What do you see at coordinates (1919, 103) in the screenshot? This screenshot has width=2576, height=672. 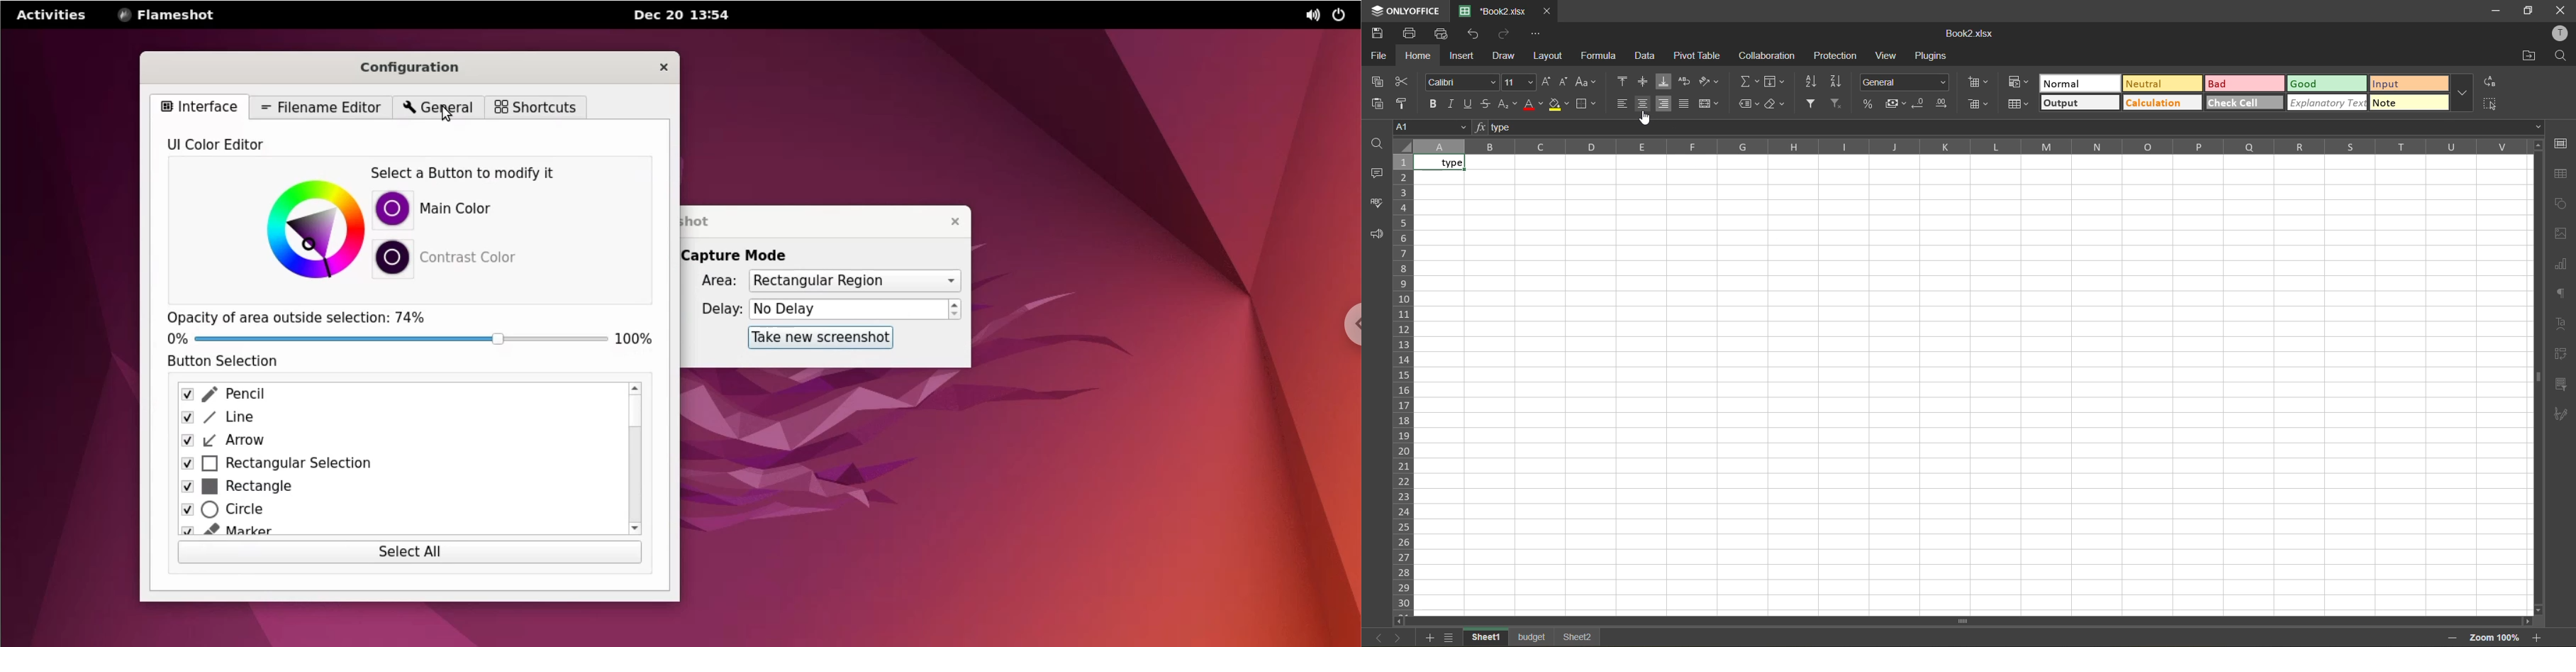 I see `decrease decimal` at bounding box center [1919, 103].